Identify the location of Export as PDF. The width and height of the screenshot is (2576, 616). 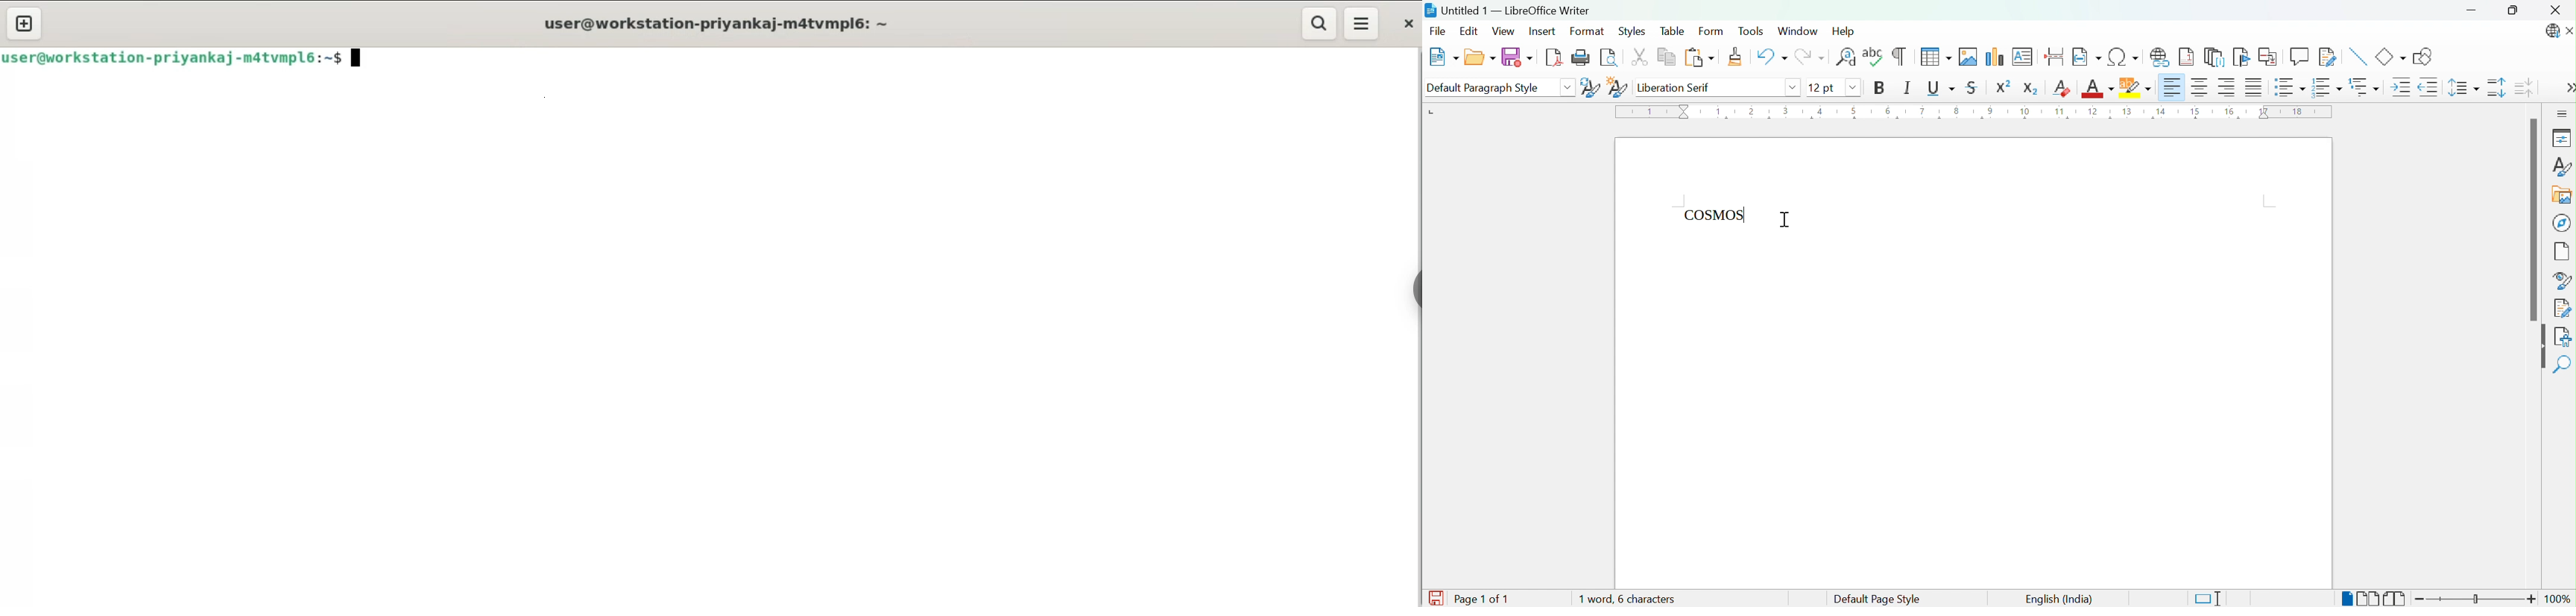
(1555, 58).